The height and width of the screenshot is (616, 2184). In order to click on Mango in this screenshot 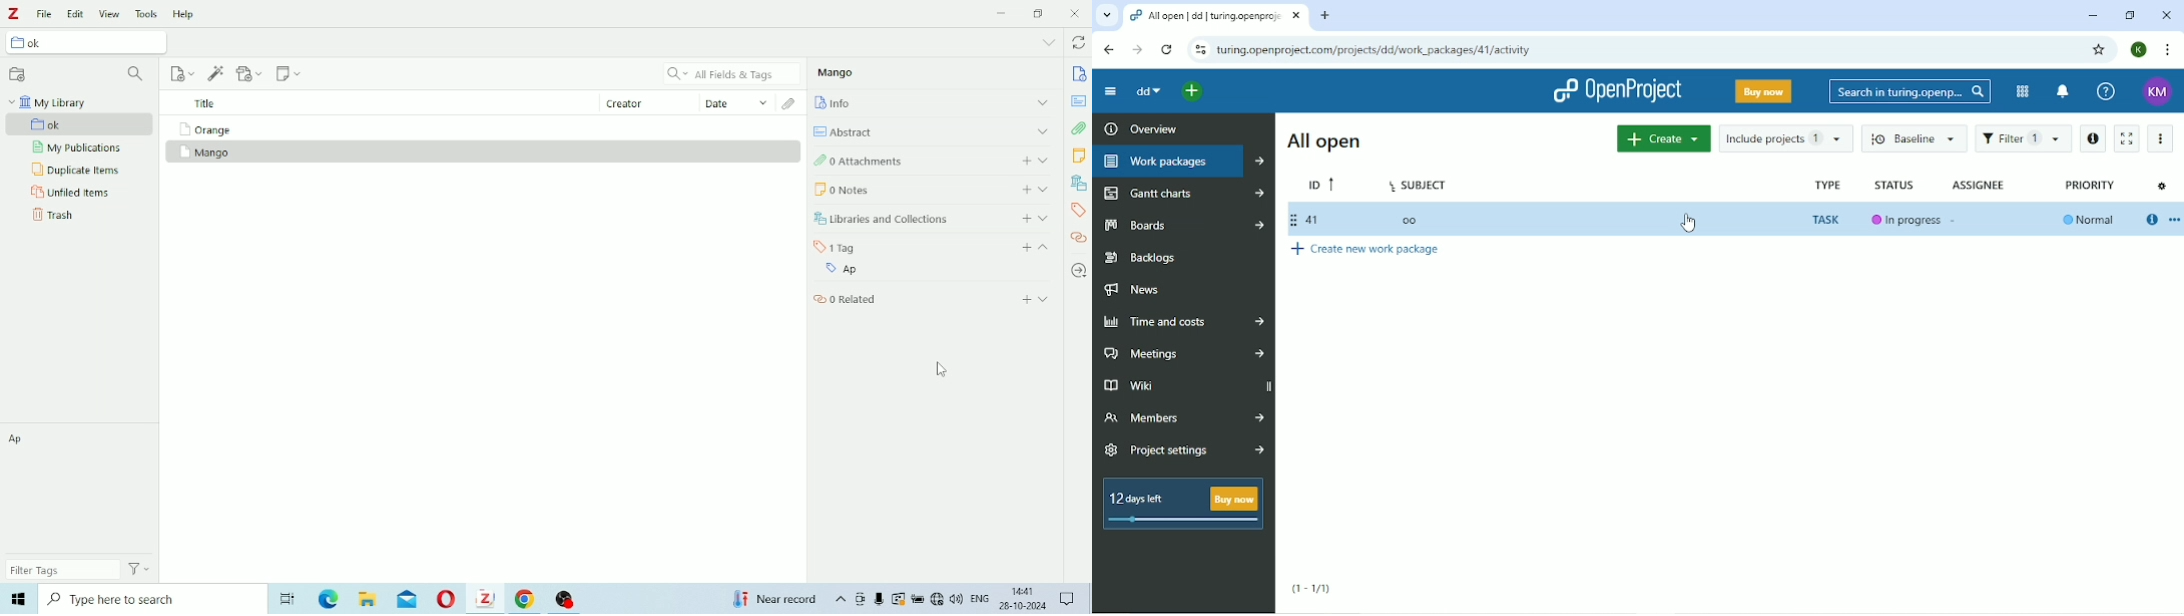, I will do `click(838, 72)`.